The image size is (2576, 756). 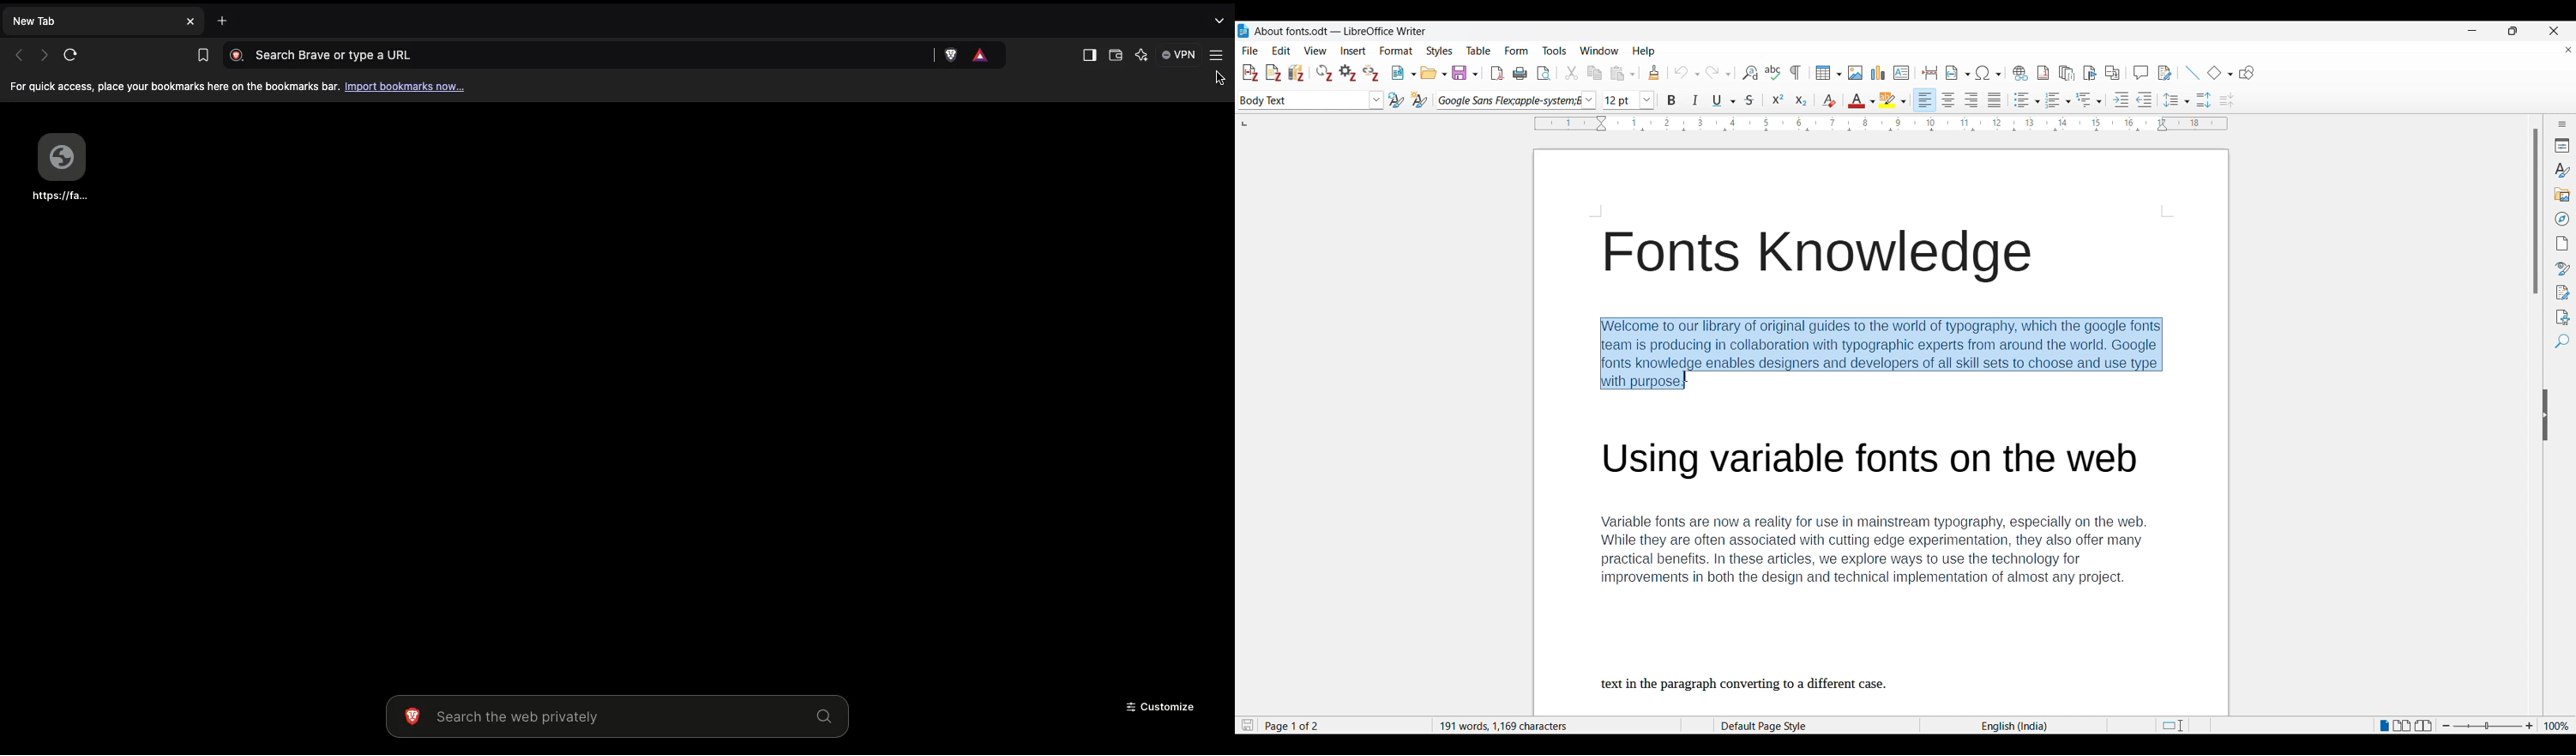 What do you see at coordinates (2563, 293) in the screenshot?
I see `Manage changes` at bounding box center [2563, 293].